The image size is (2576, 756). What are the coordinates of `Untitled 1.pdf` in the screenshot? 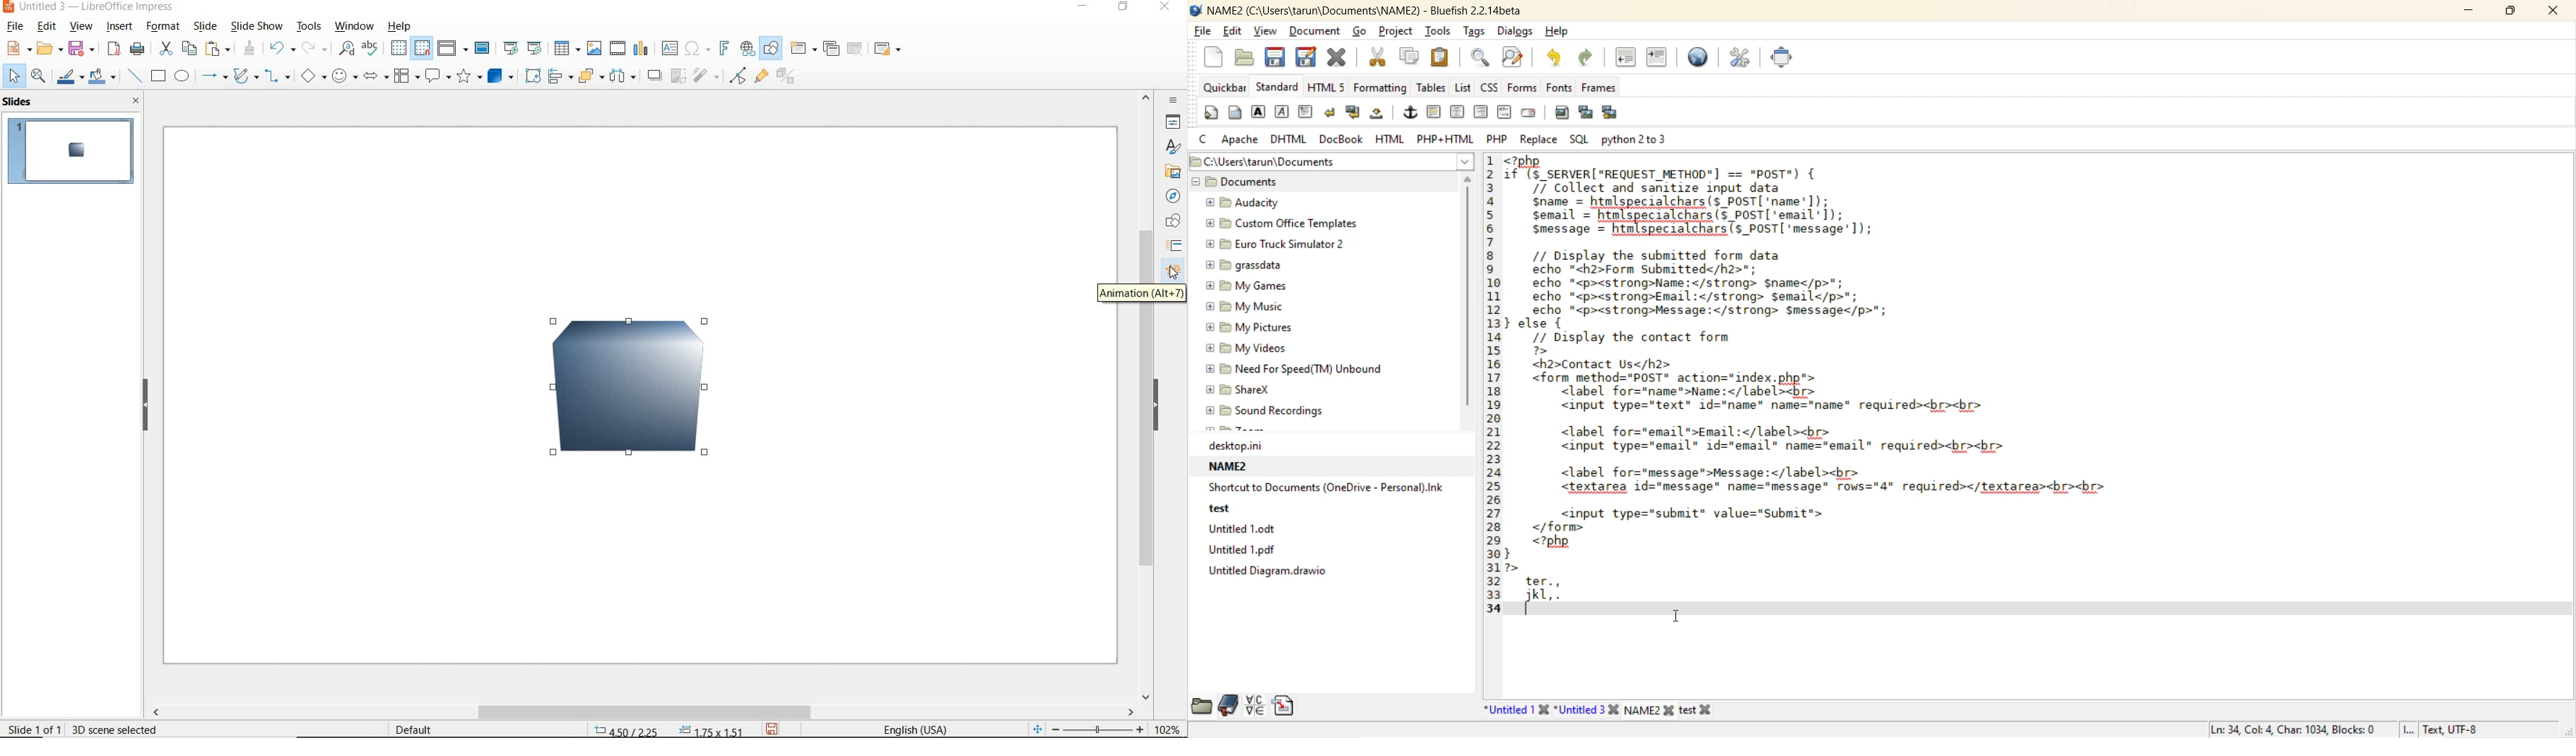 It's located at (1253, 549).